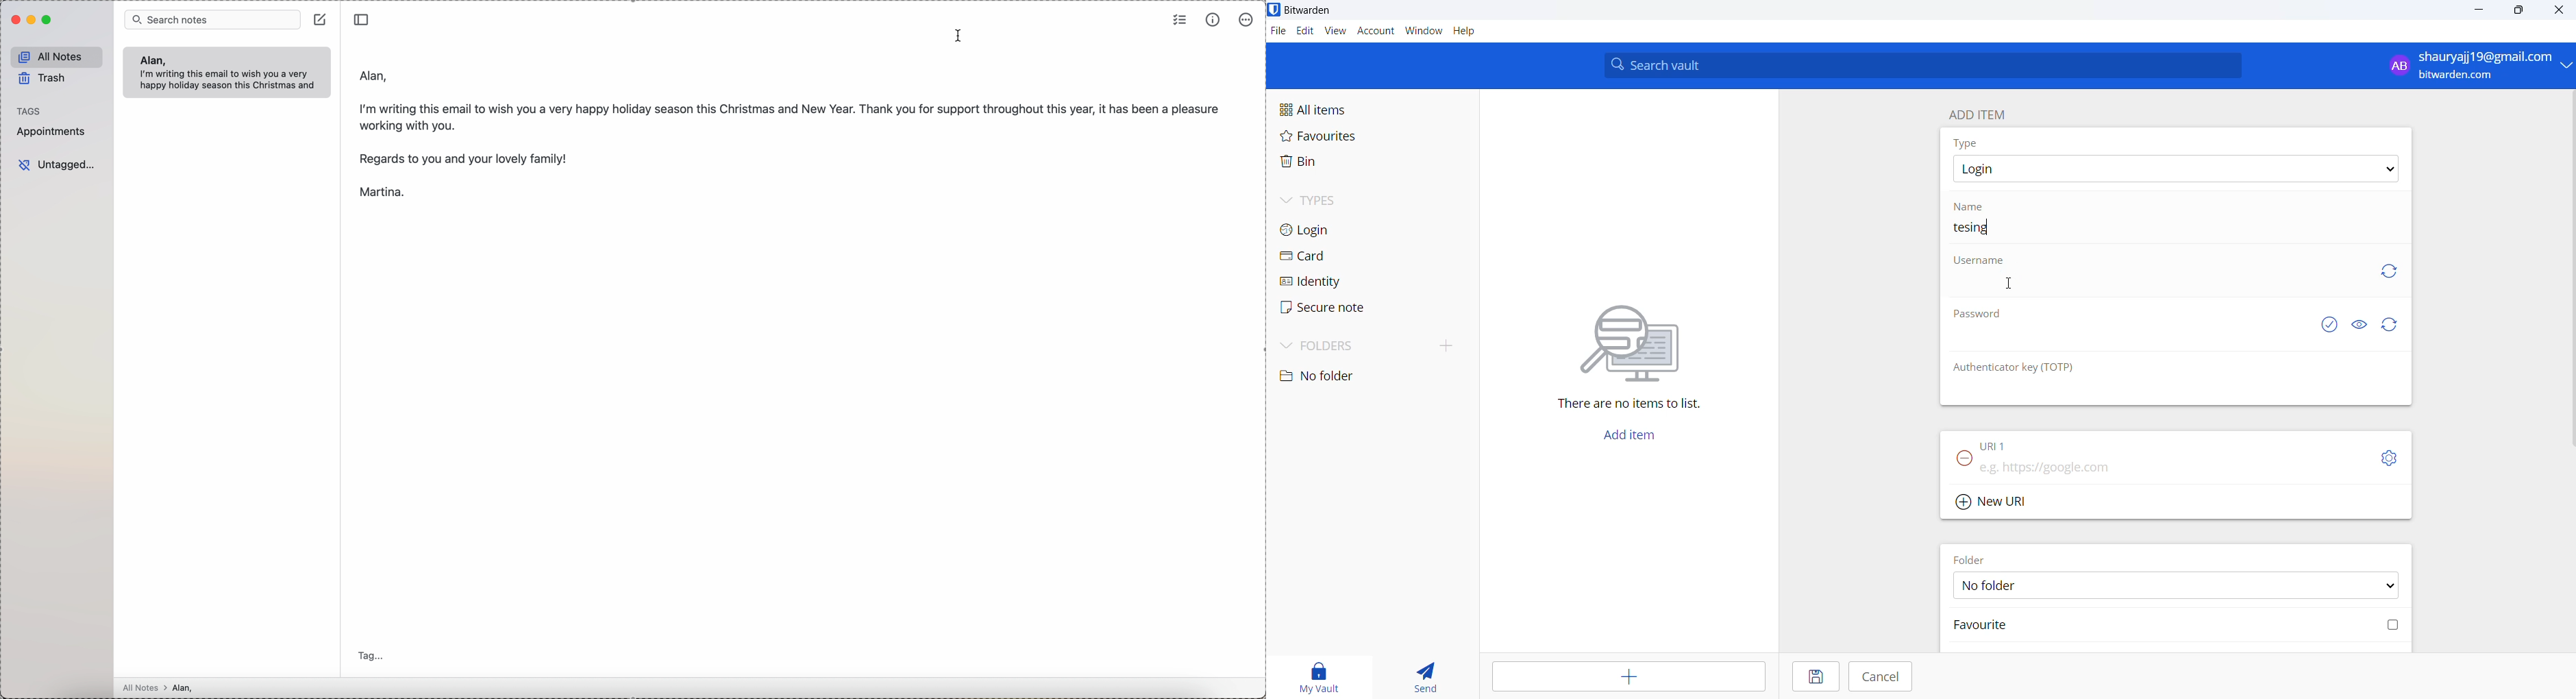 The height and width of the screenshot is (700, 2576). I want to click on vector image representing searching for file, so click(1639, 334).